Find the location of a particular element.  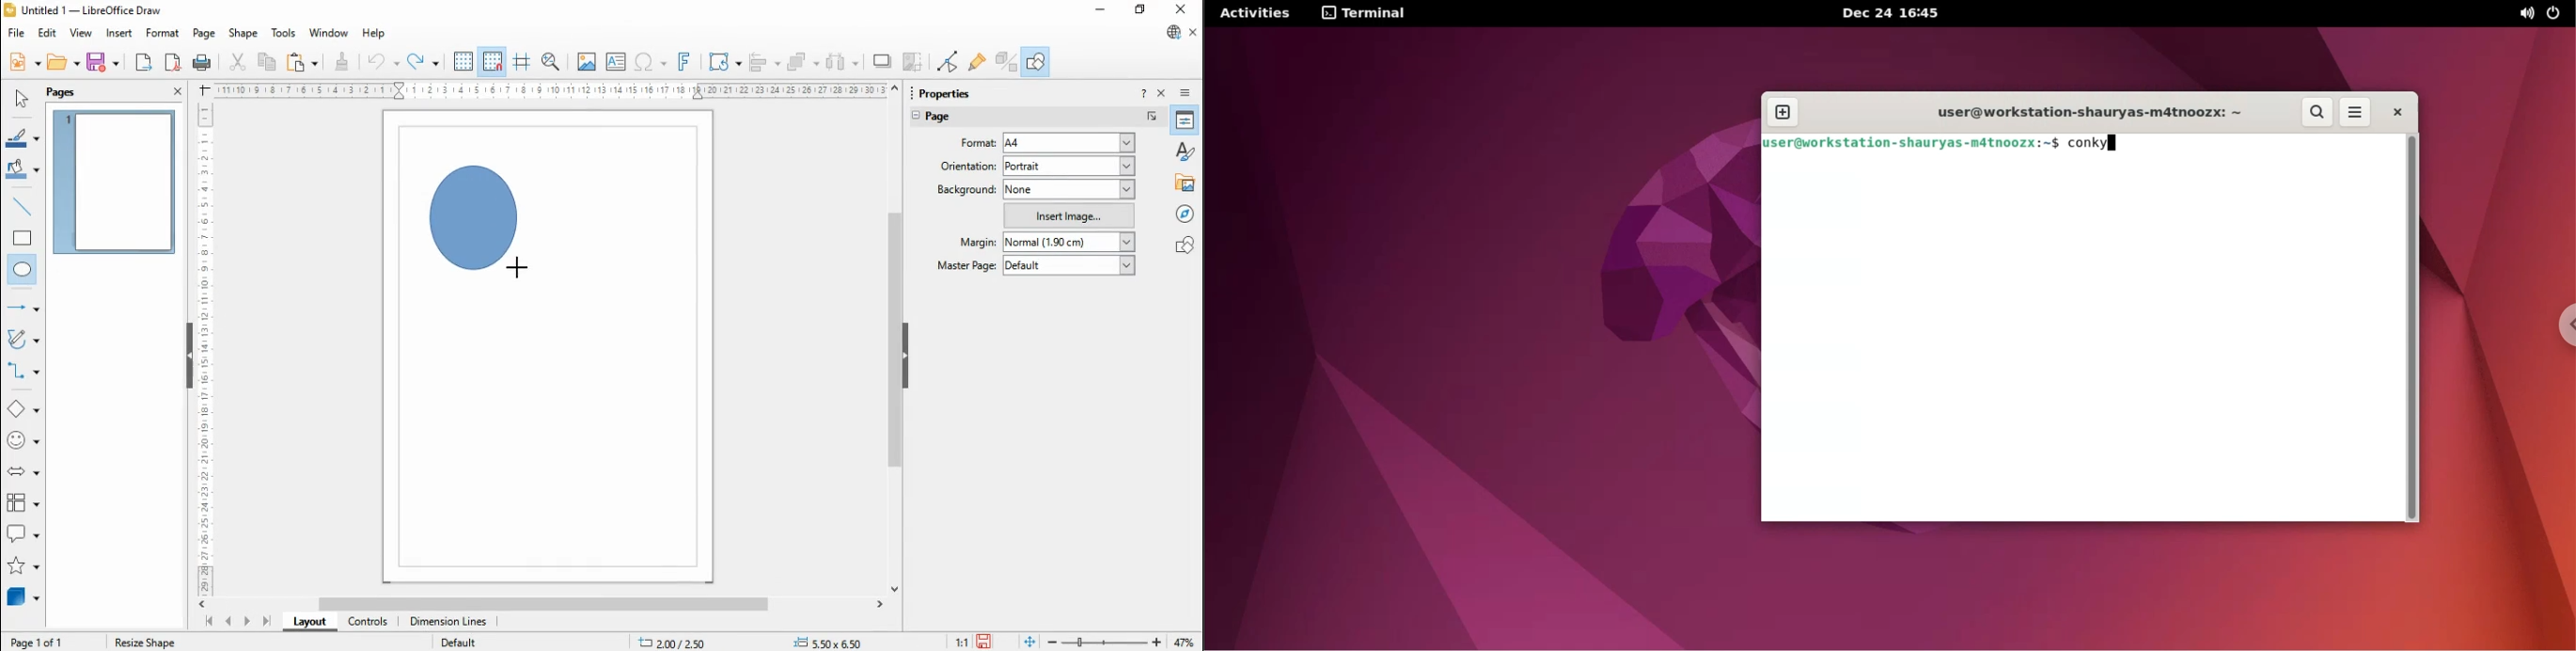

close windo is located at coordinates (1184, 10).